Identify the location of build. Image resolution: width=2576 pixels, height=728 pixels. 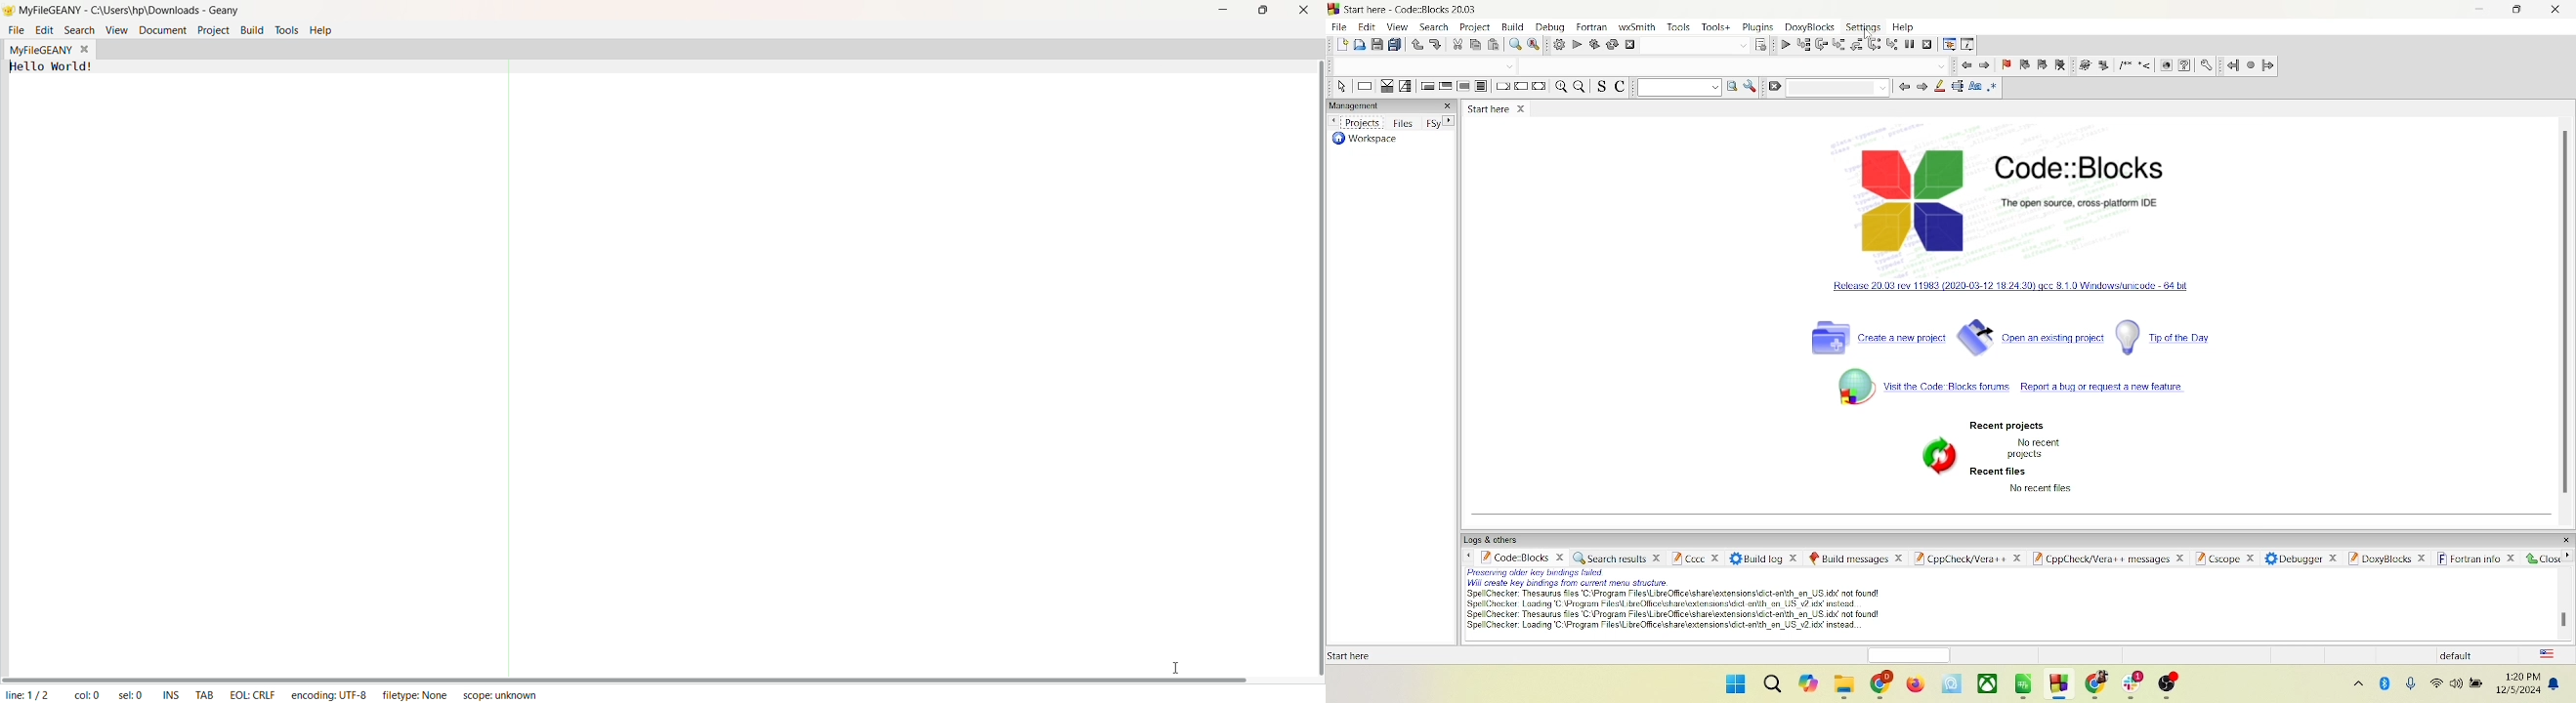
(1560, 45).